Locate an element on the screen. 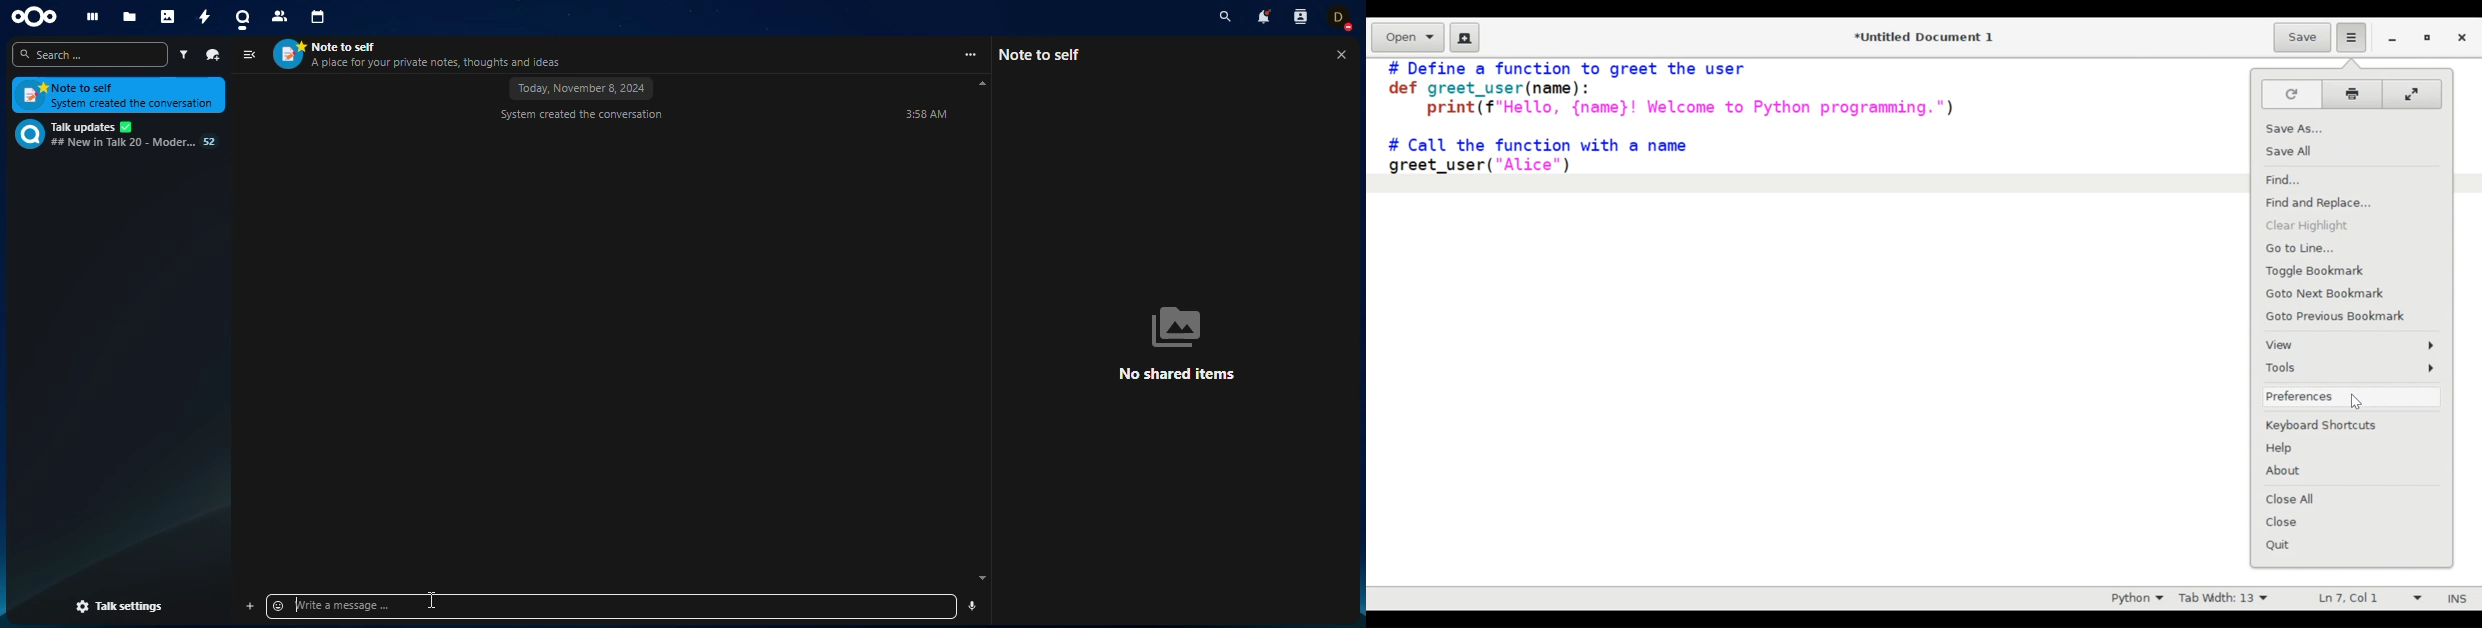 This screenshot has width=2492, height=644. add is located at coordinates (250, 606).